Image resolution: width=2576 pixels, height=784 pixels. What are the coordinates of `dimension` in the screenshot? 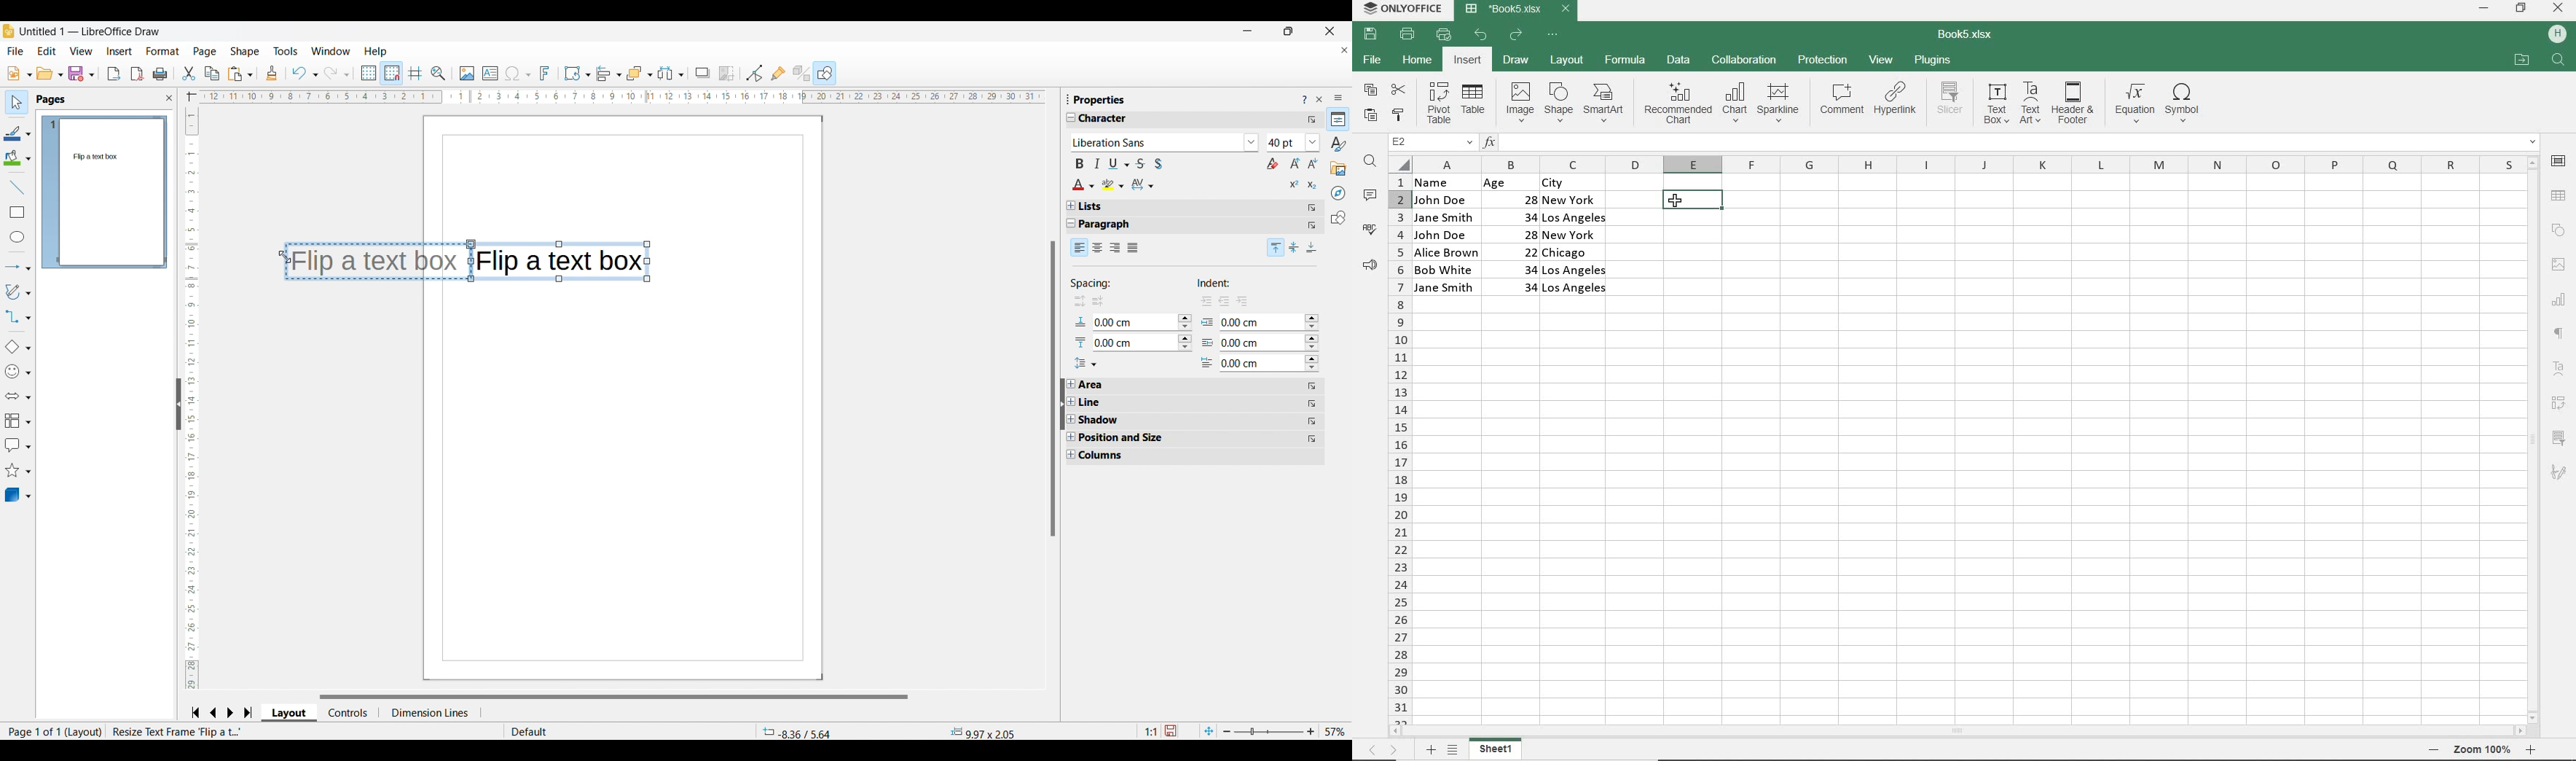 It's located at (437, 713).